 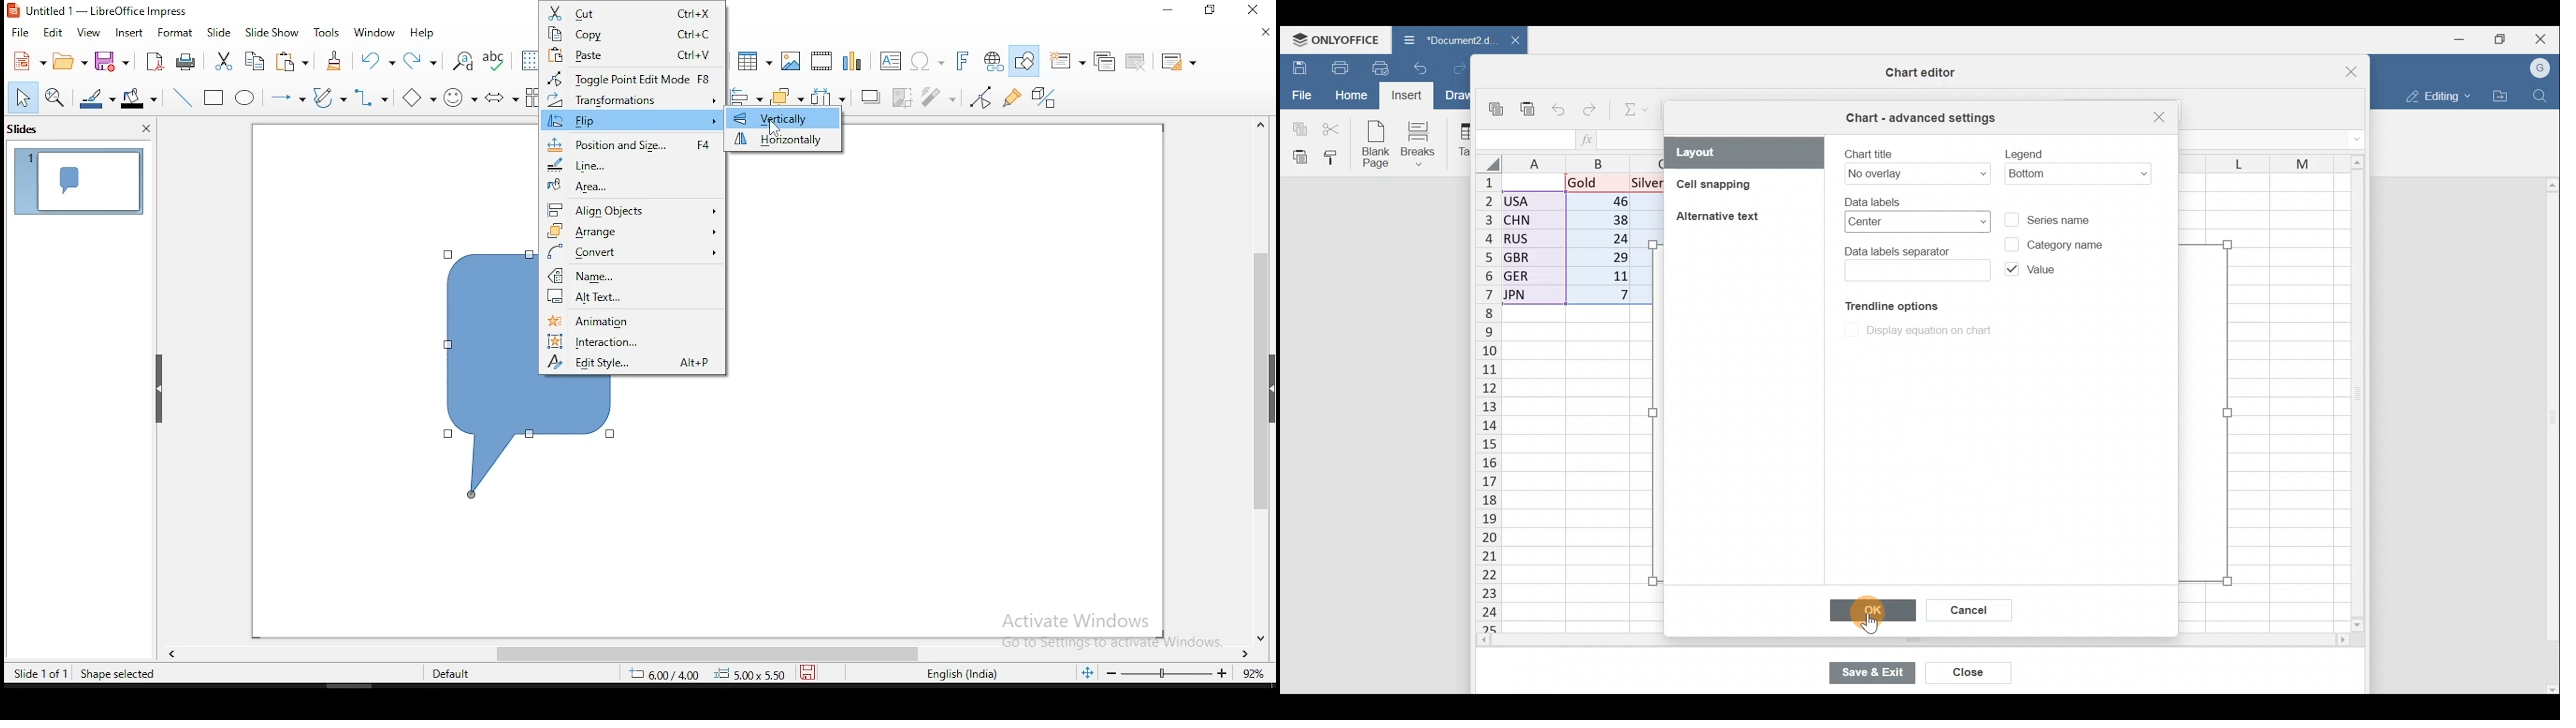 I want to click on line, so click(x=632, y=165).